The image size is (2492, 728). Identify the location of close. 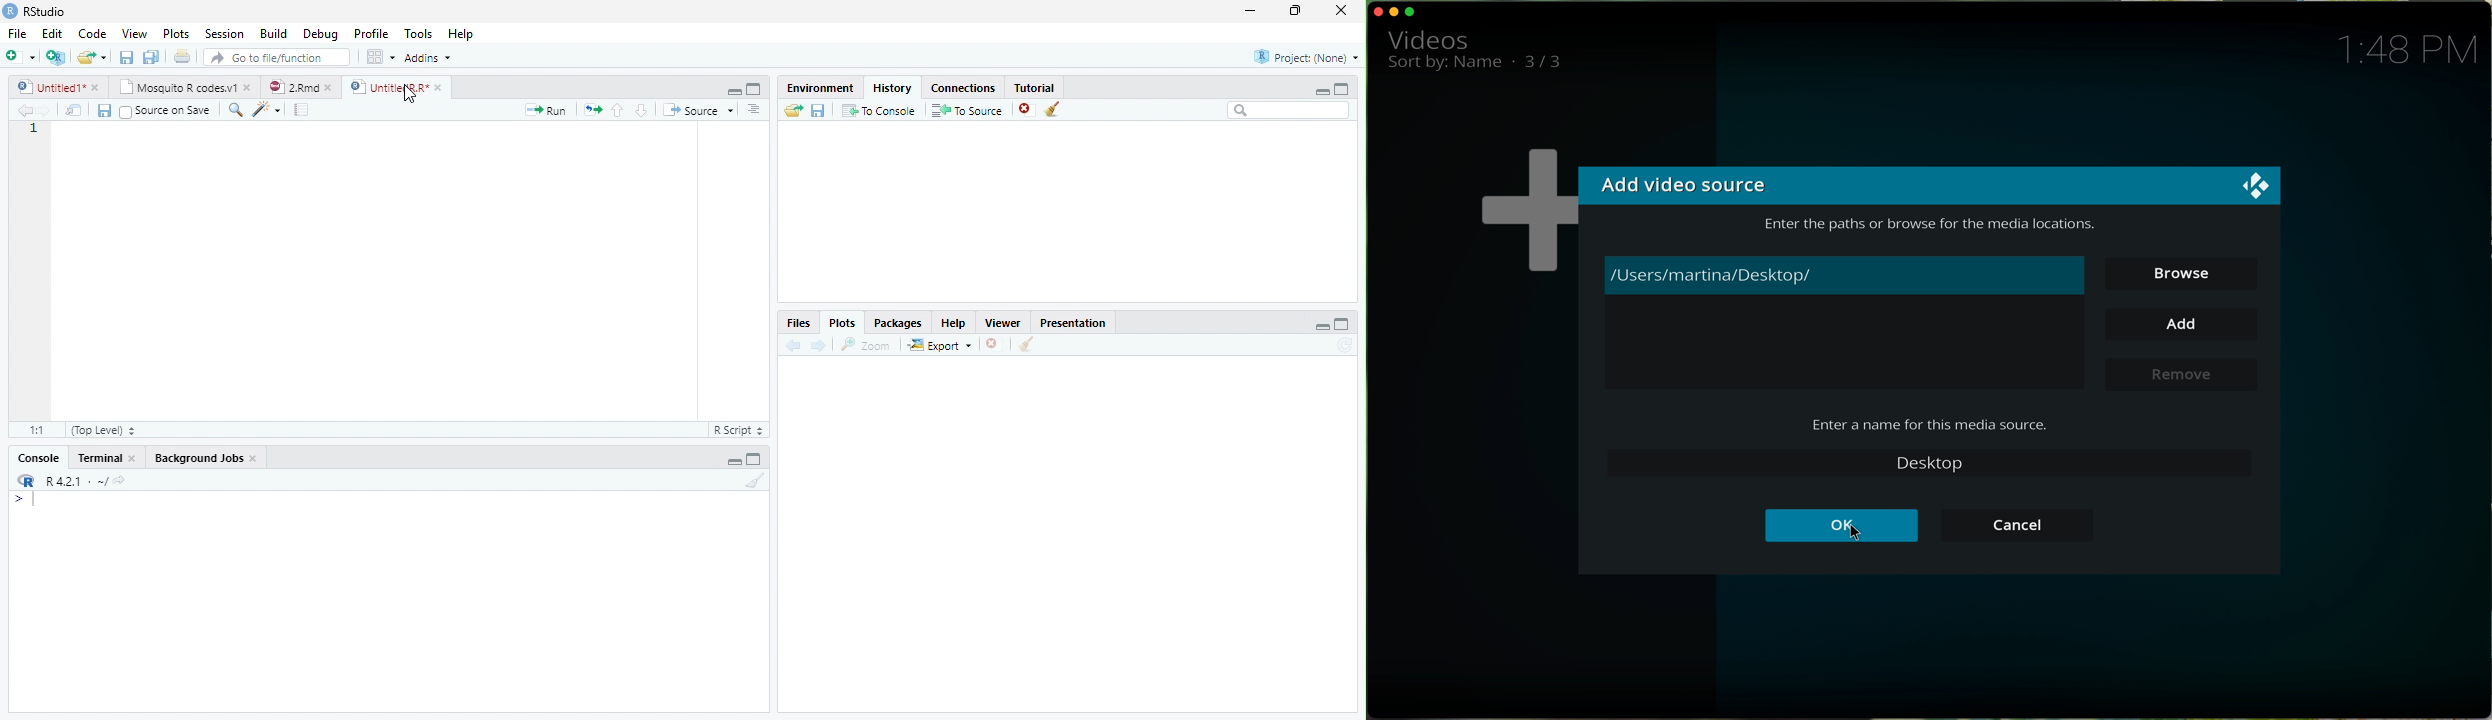
(439, 87).